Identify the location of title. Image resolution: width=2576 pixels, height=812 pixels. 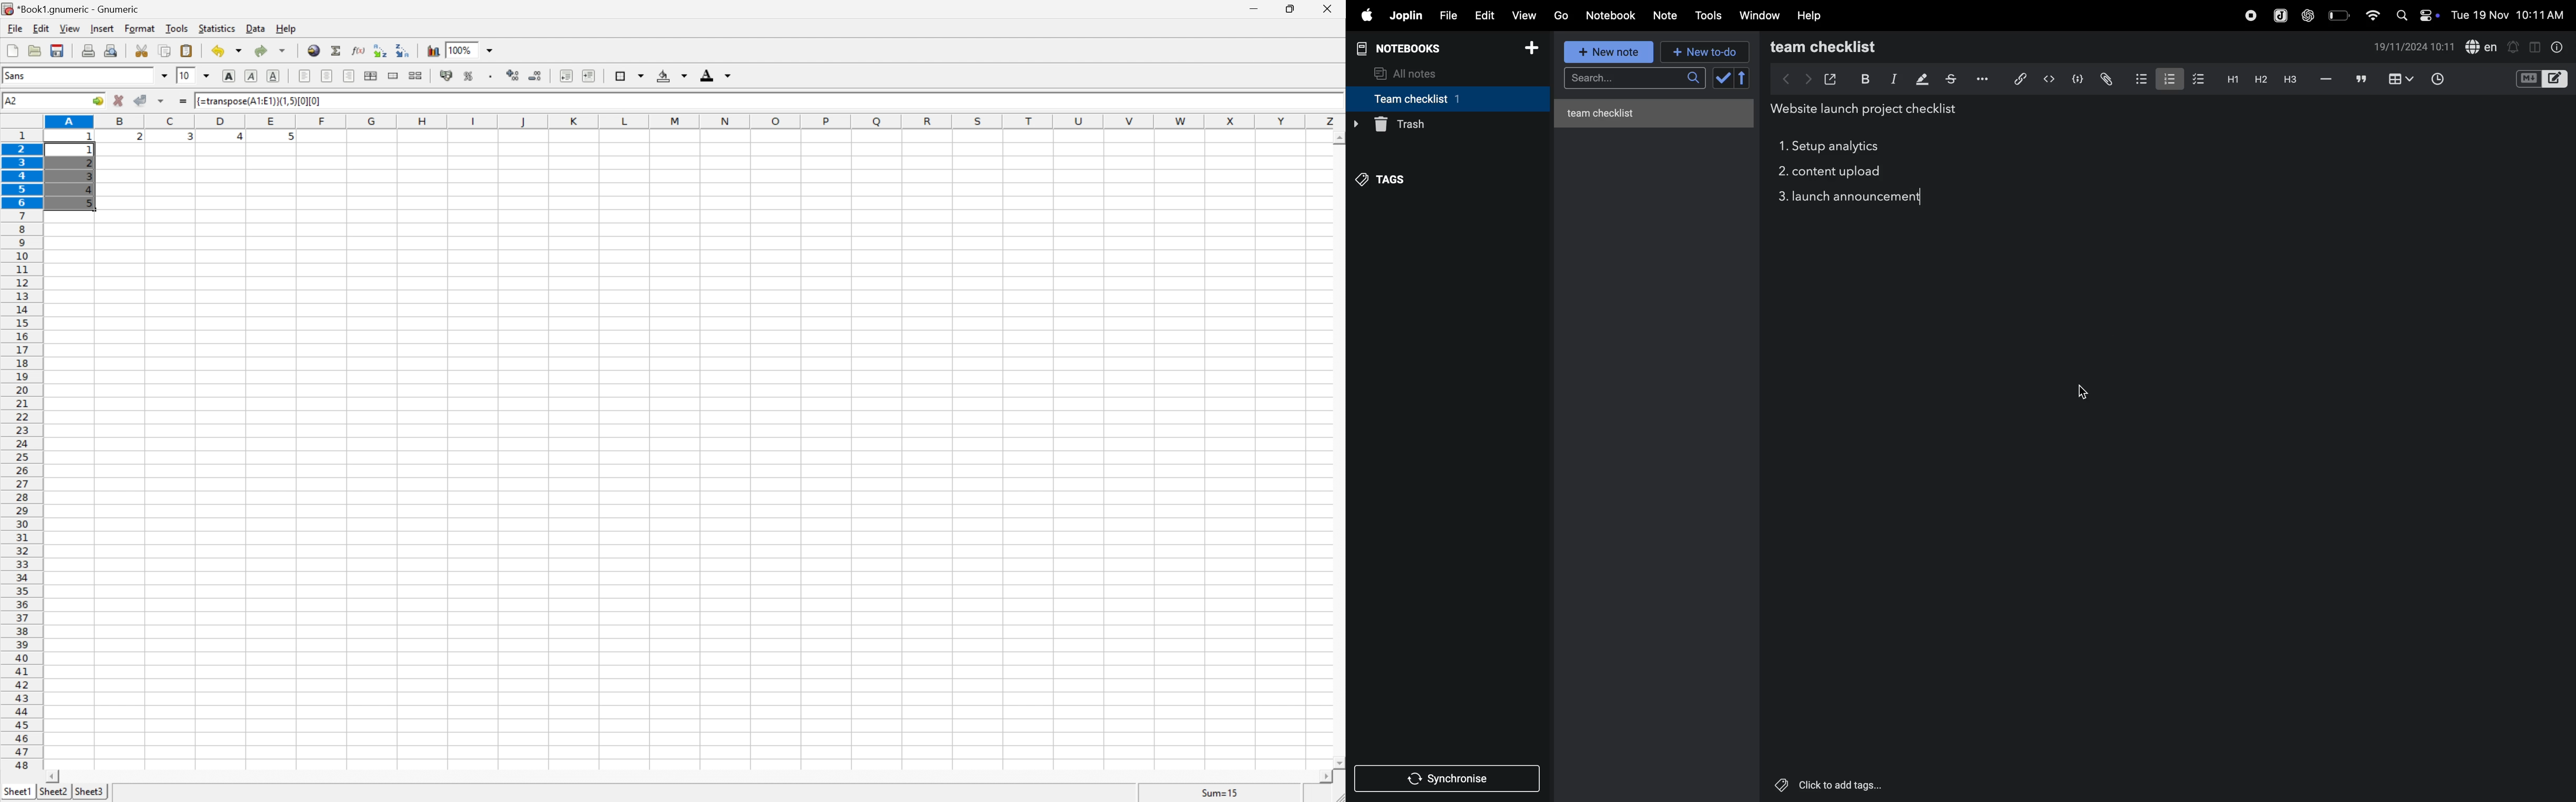
(1869, 109).